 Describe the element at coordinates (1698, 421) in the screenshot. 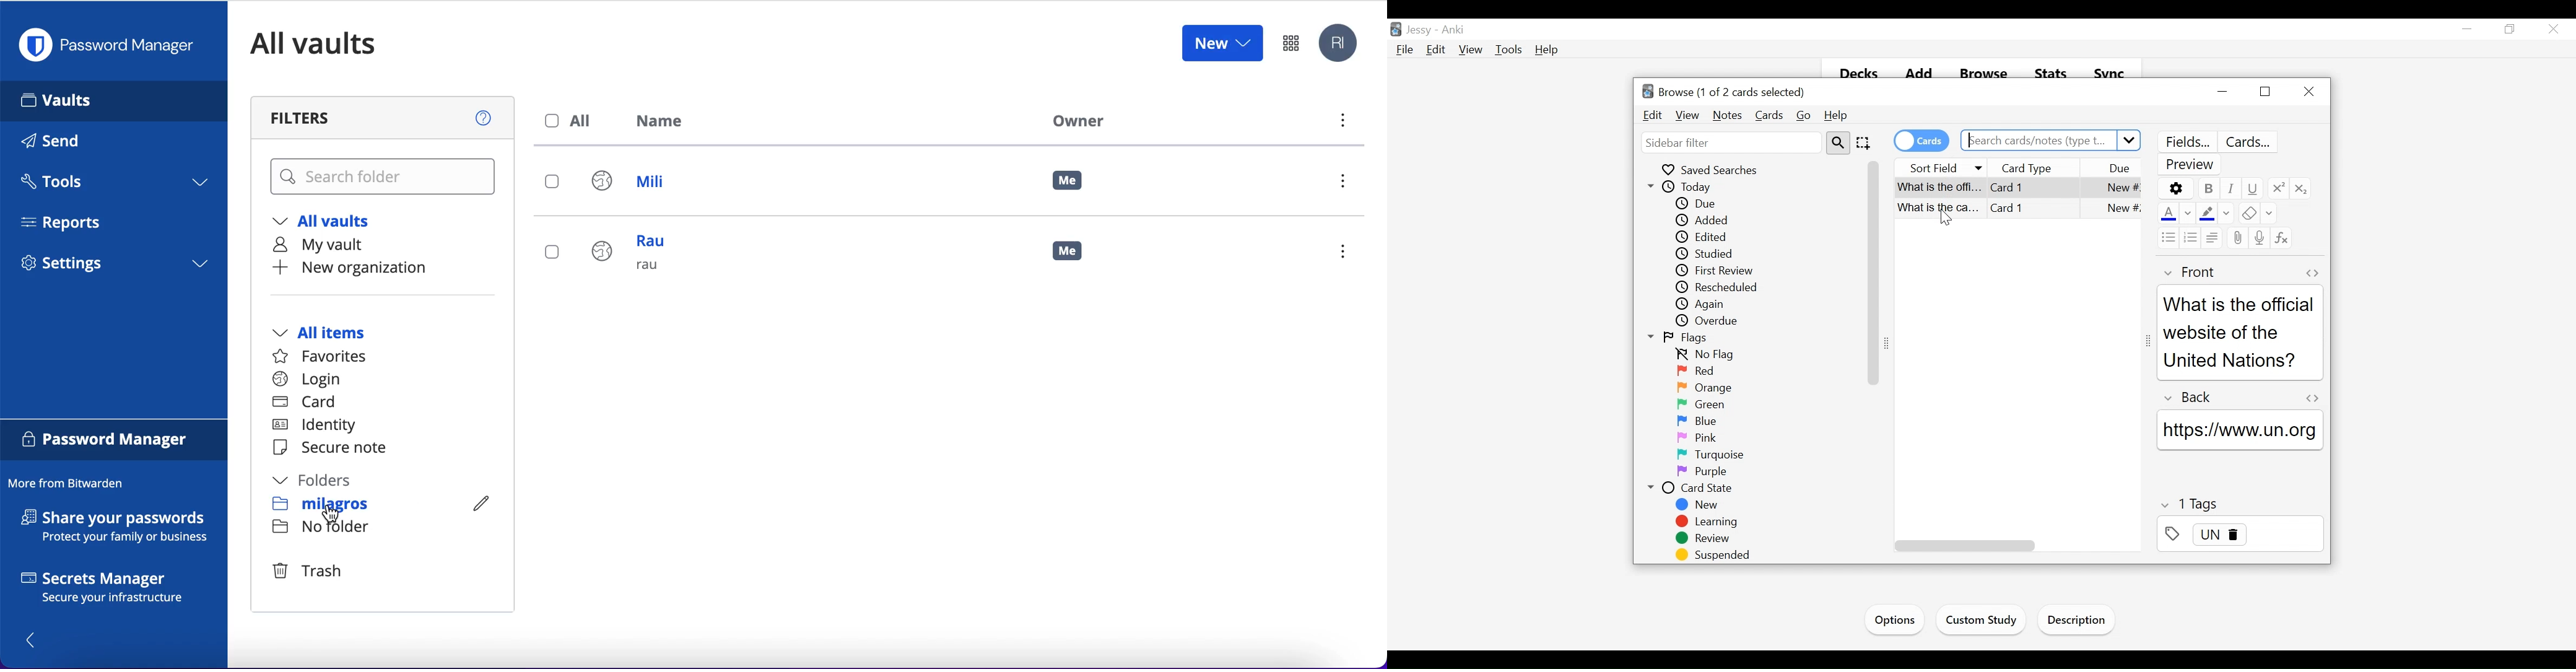

I see `Blue` at that location.